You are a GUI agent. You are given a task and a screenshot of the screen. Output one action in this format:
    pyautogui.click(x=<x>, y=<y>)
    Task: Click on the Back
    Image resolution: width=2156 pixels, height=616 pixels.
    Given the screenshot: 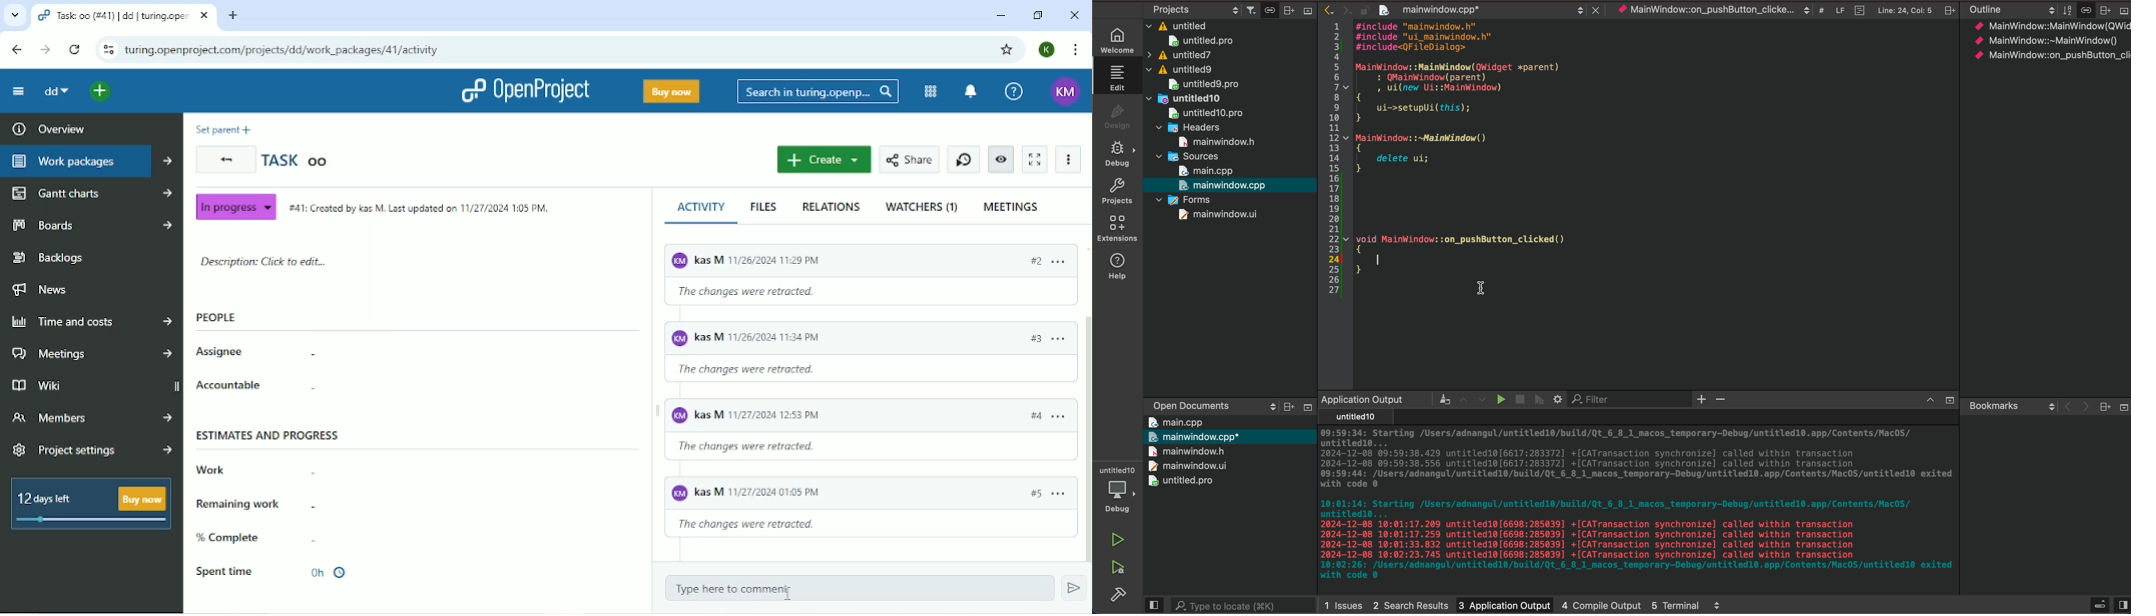 What is the action you would take?
    pyautogui.click(x=226, y=160)
    